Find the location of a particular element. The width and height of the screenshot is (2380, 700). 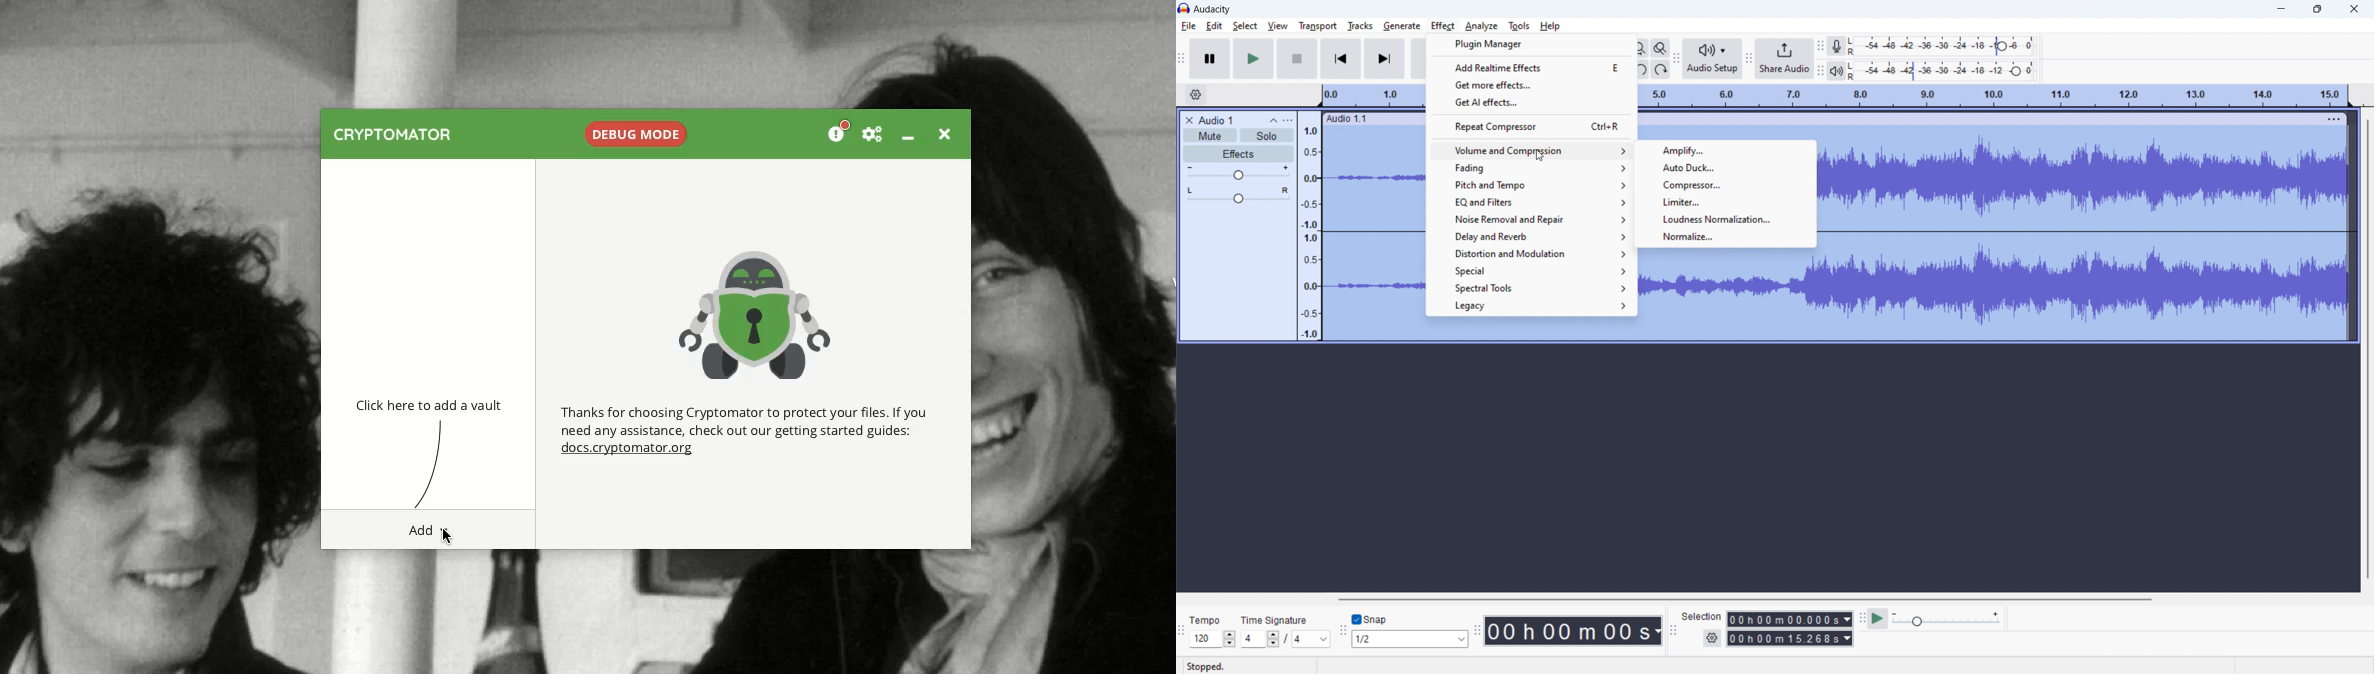

mute is located at coordinates (1210, 135).